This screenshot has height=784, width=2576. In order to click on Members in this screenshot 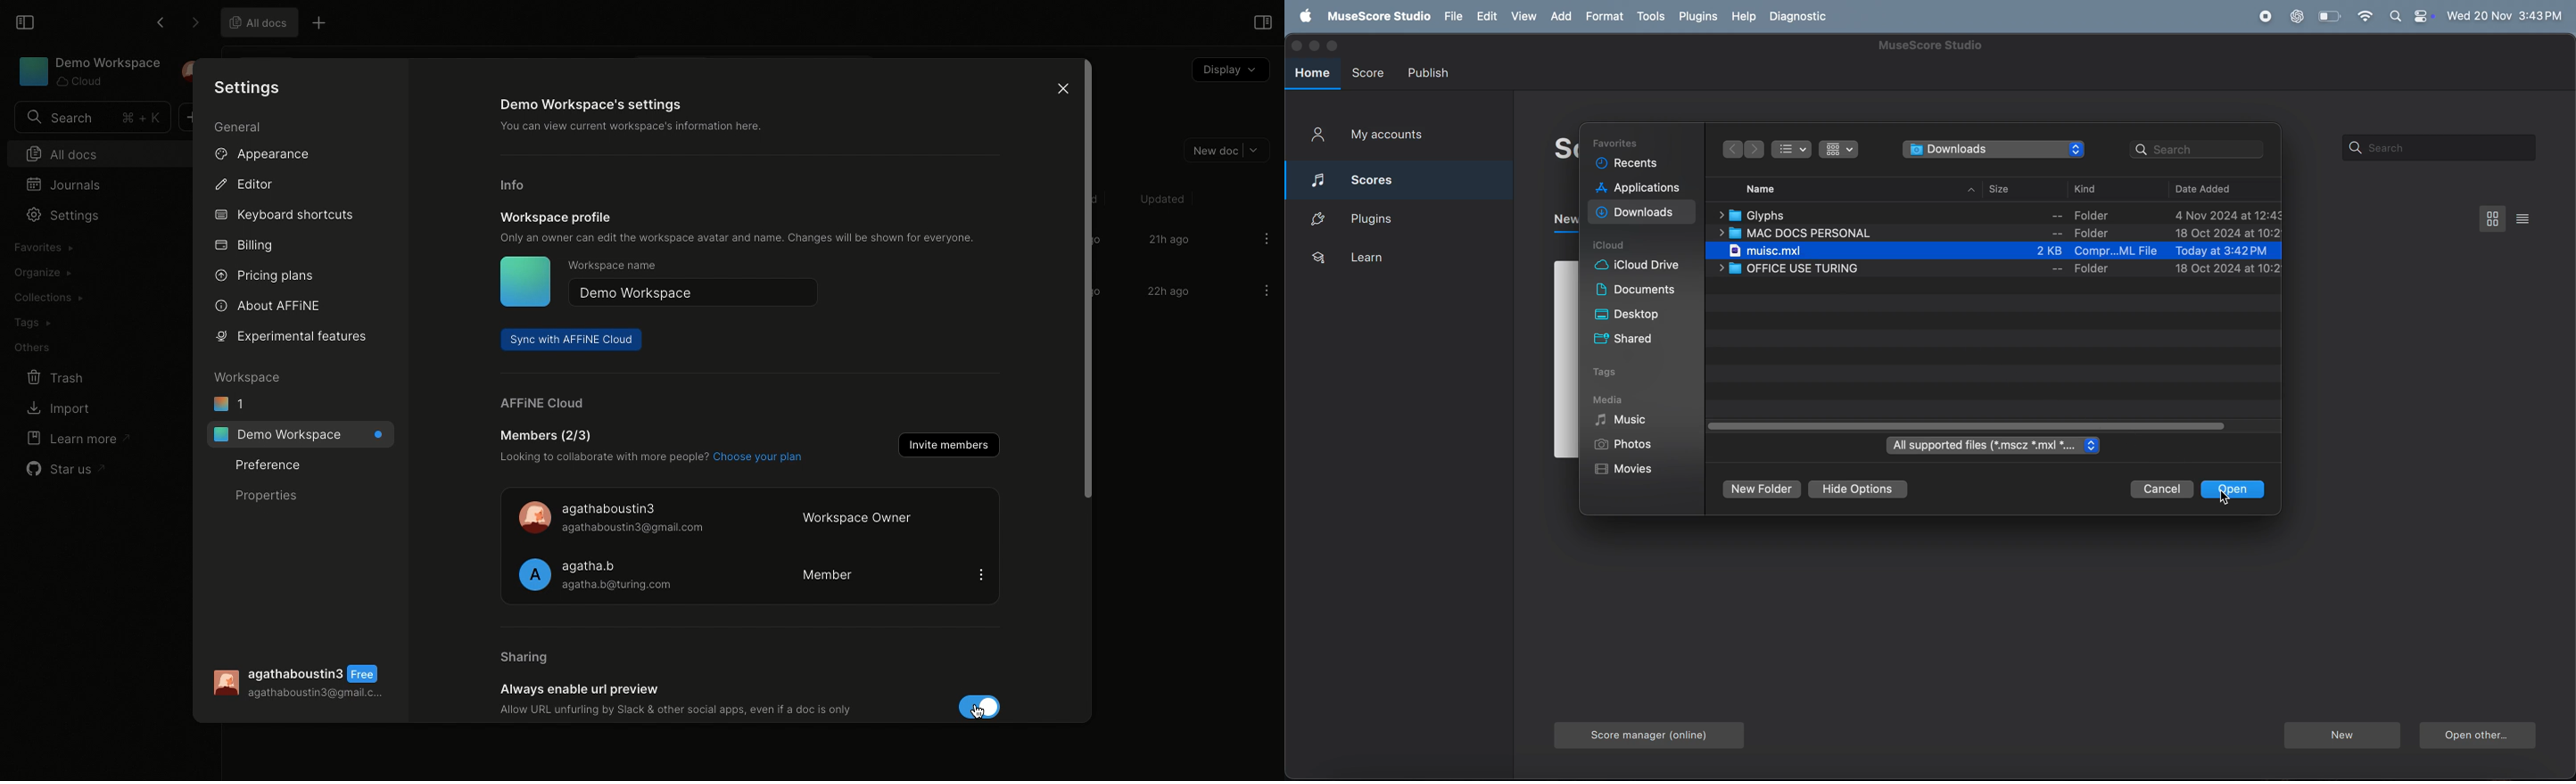, I will do `click(649, 448)`.